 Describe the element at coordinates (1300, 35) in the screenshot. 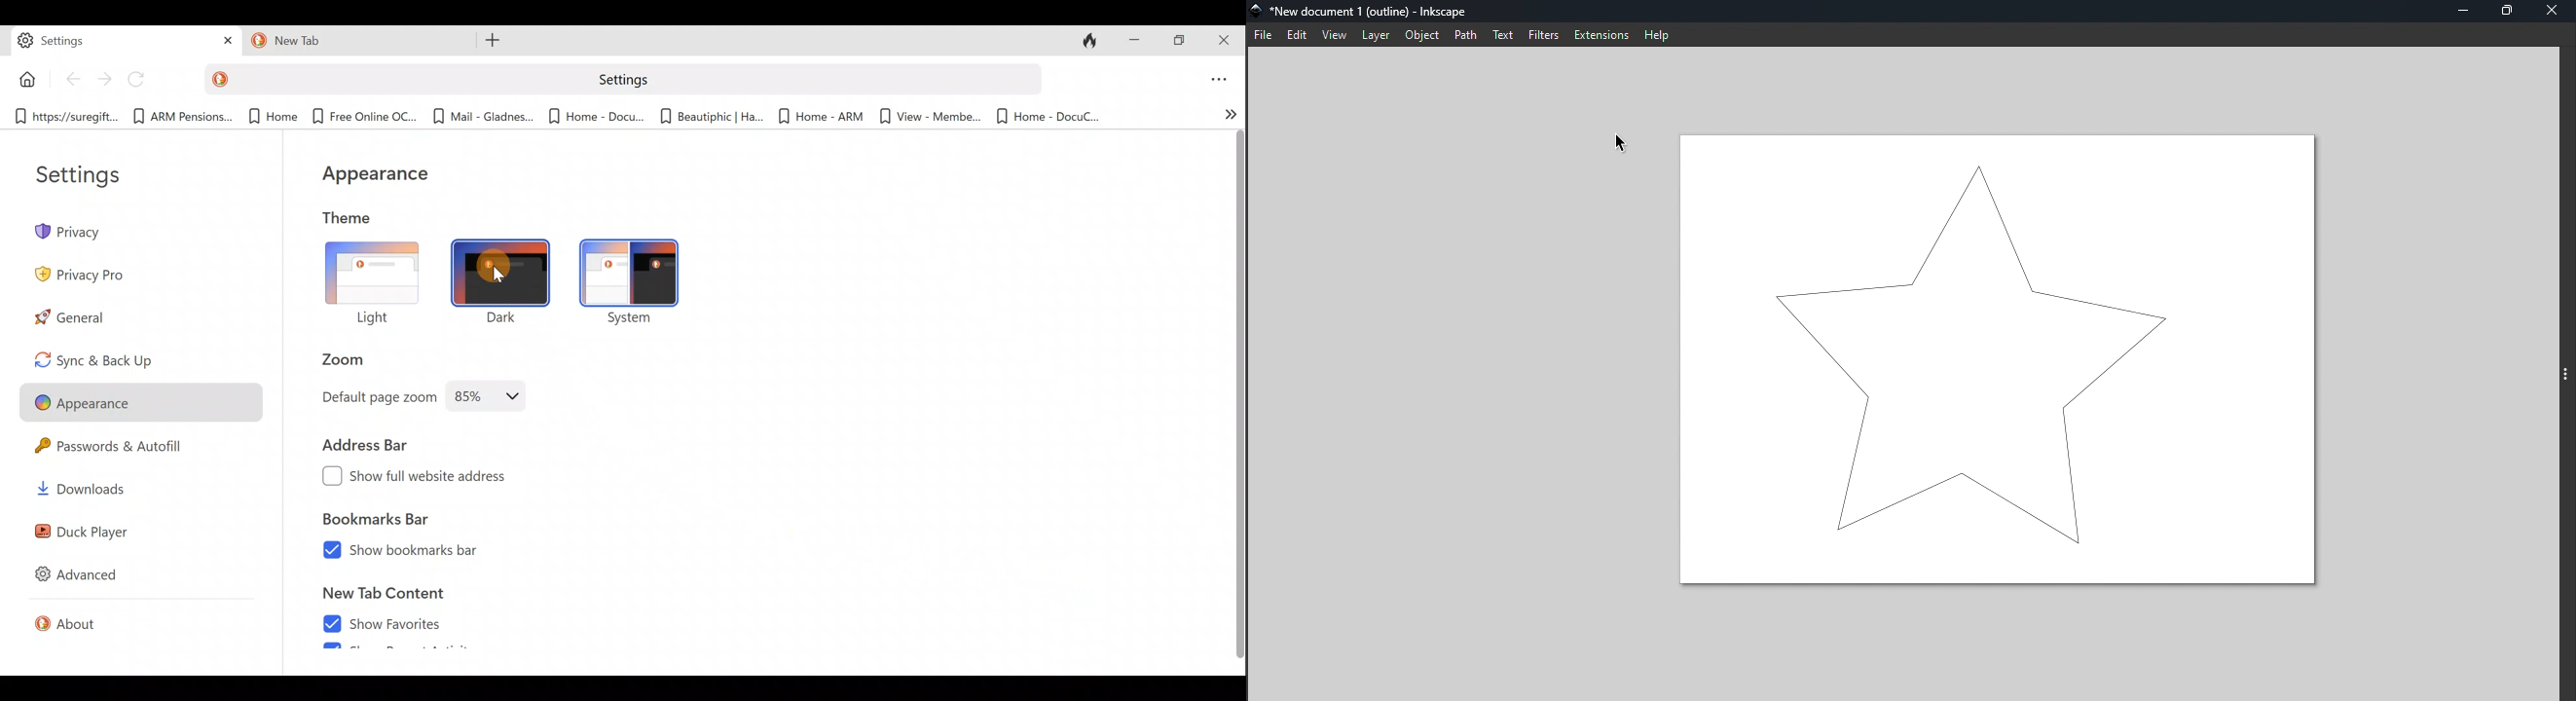

I see `Edit` at that location.